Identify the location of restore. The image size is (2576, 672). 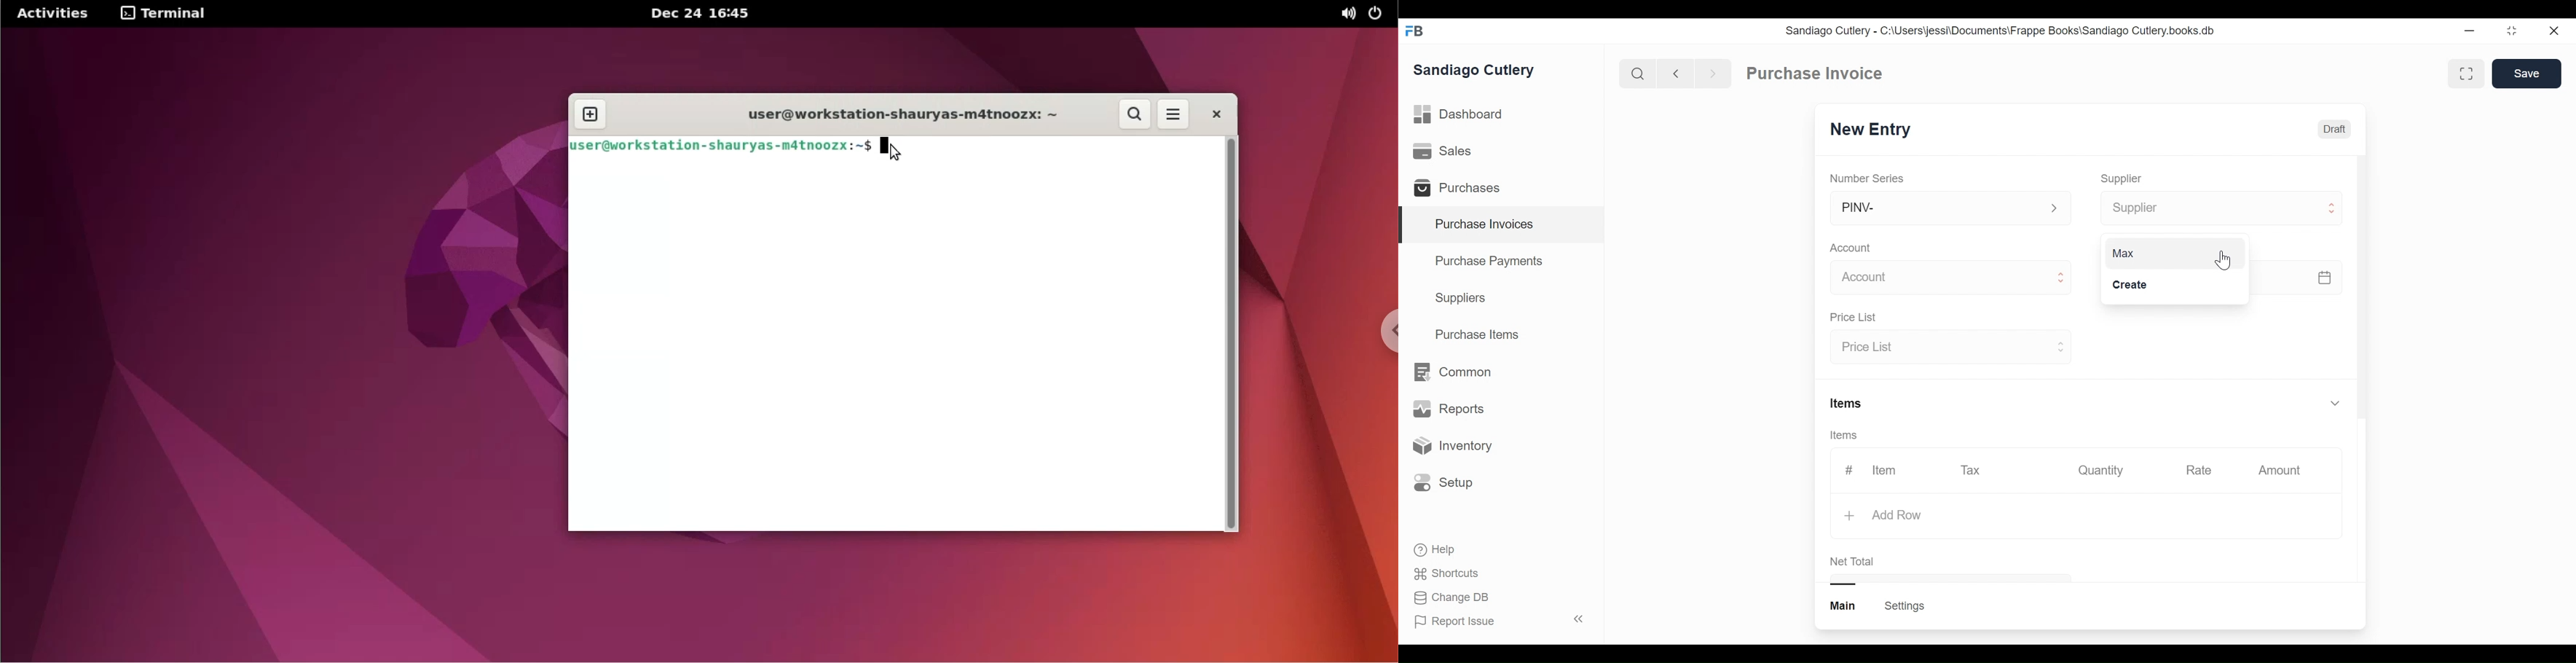
(2511, 31).